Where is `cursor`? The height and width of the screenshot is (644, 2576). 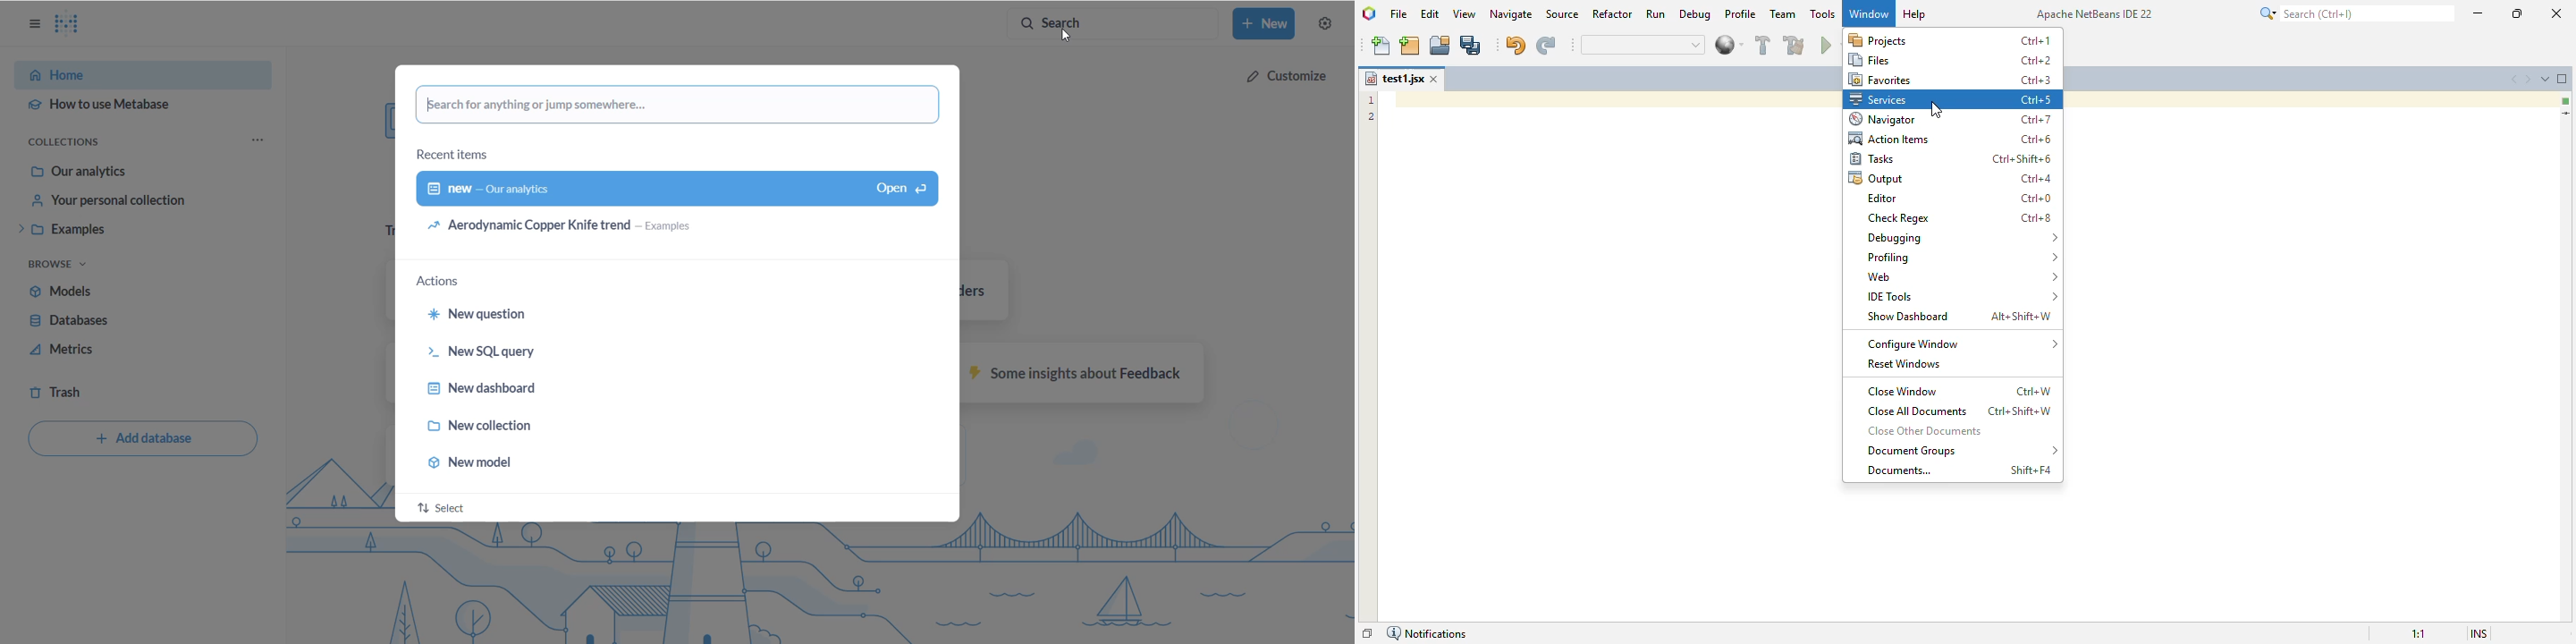 cursor is located at coordinates (1072, 34).